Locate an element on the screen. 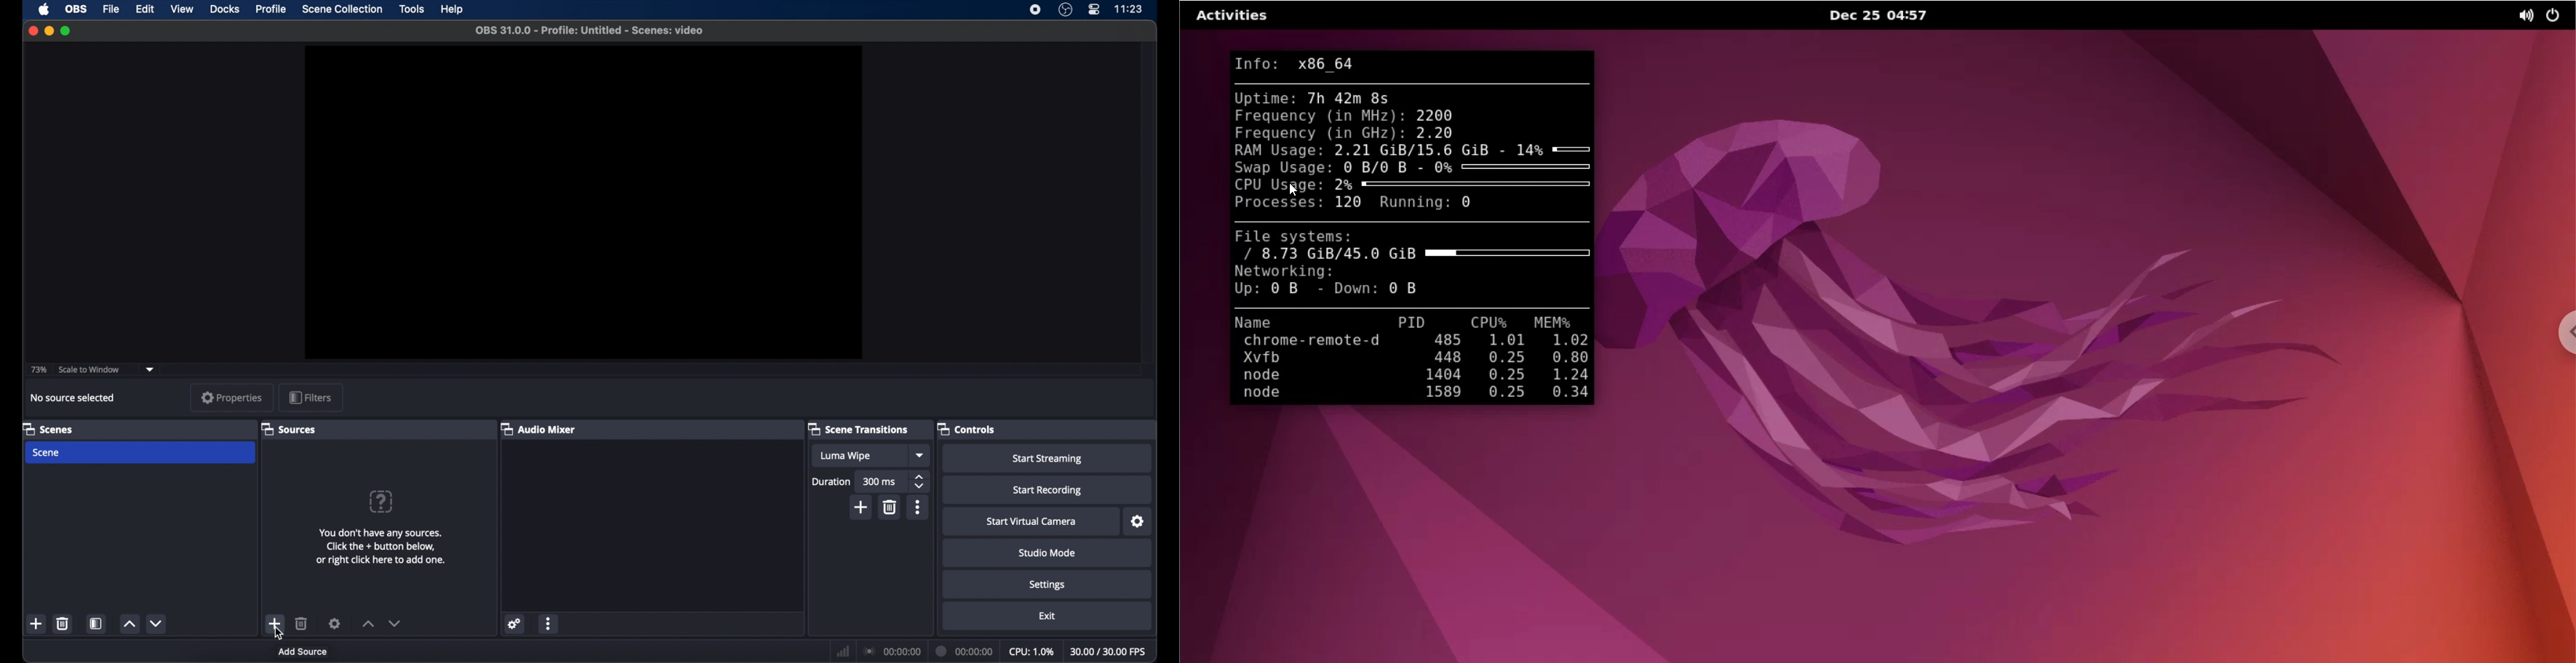  studio  mode is located at coordinates (1047, 552).